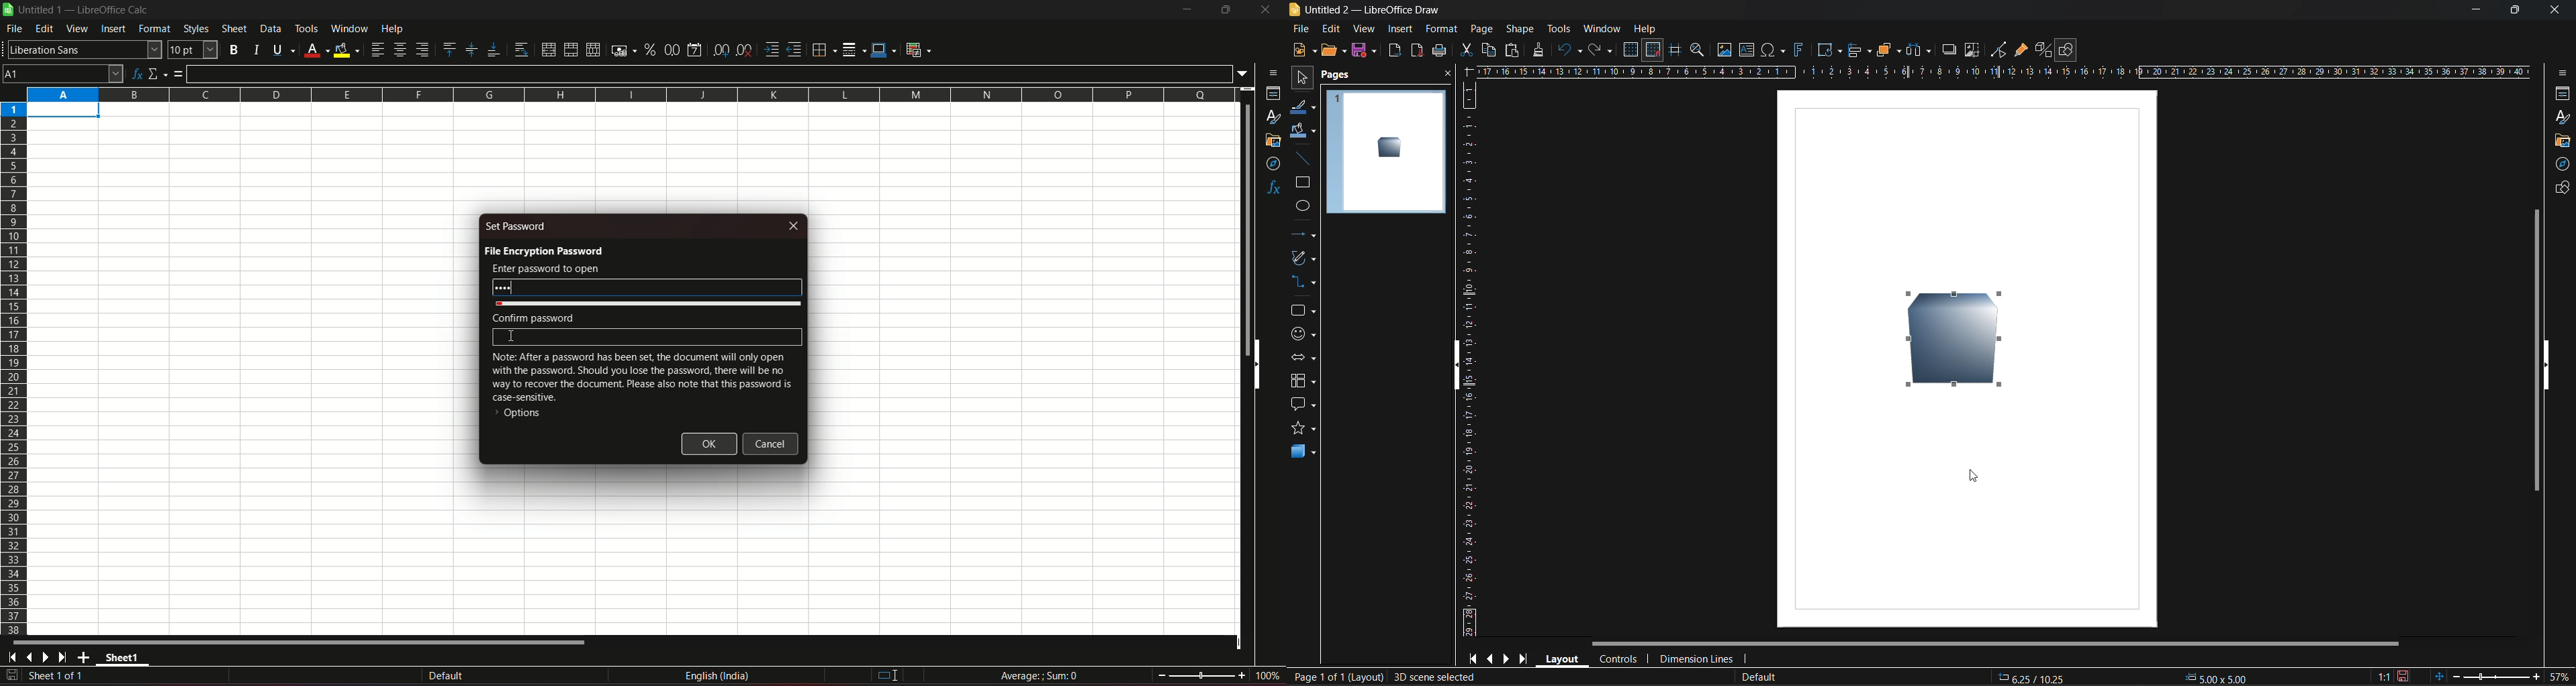  What do you see at coordinates (2561, 117) in the screenshot?
I see `styles` at bounding box center [2561, 117].